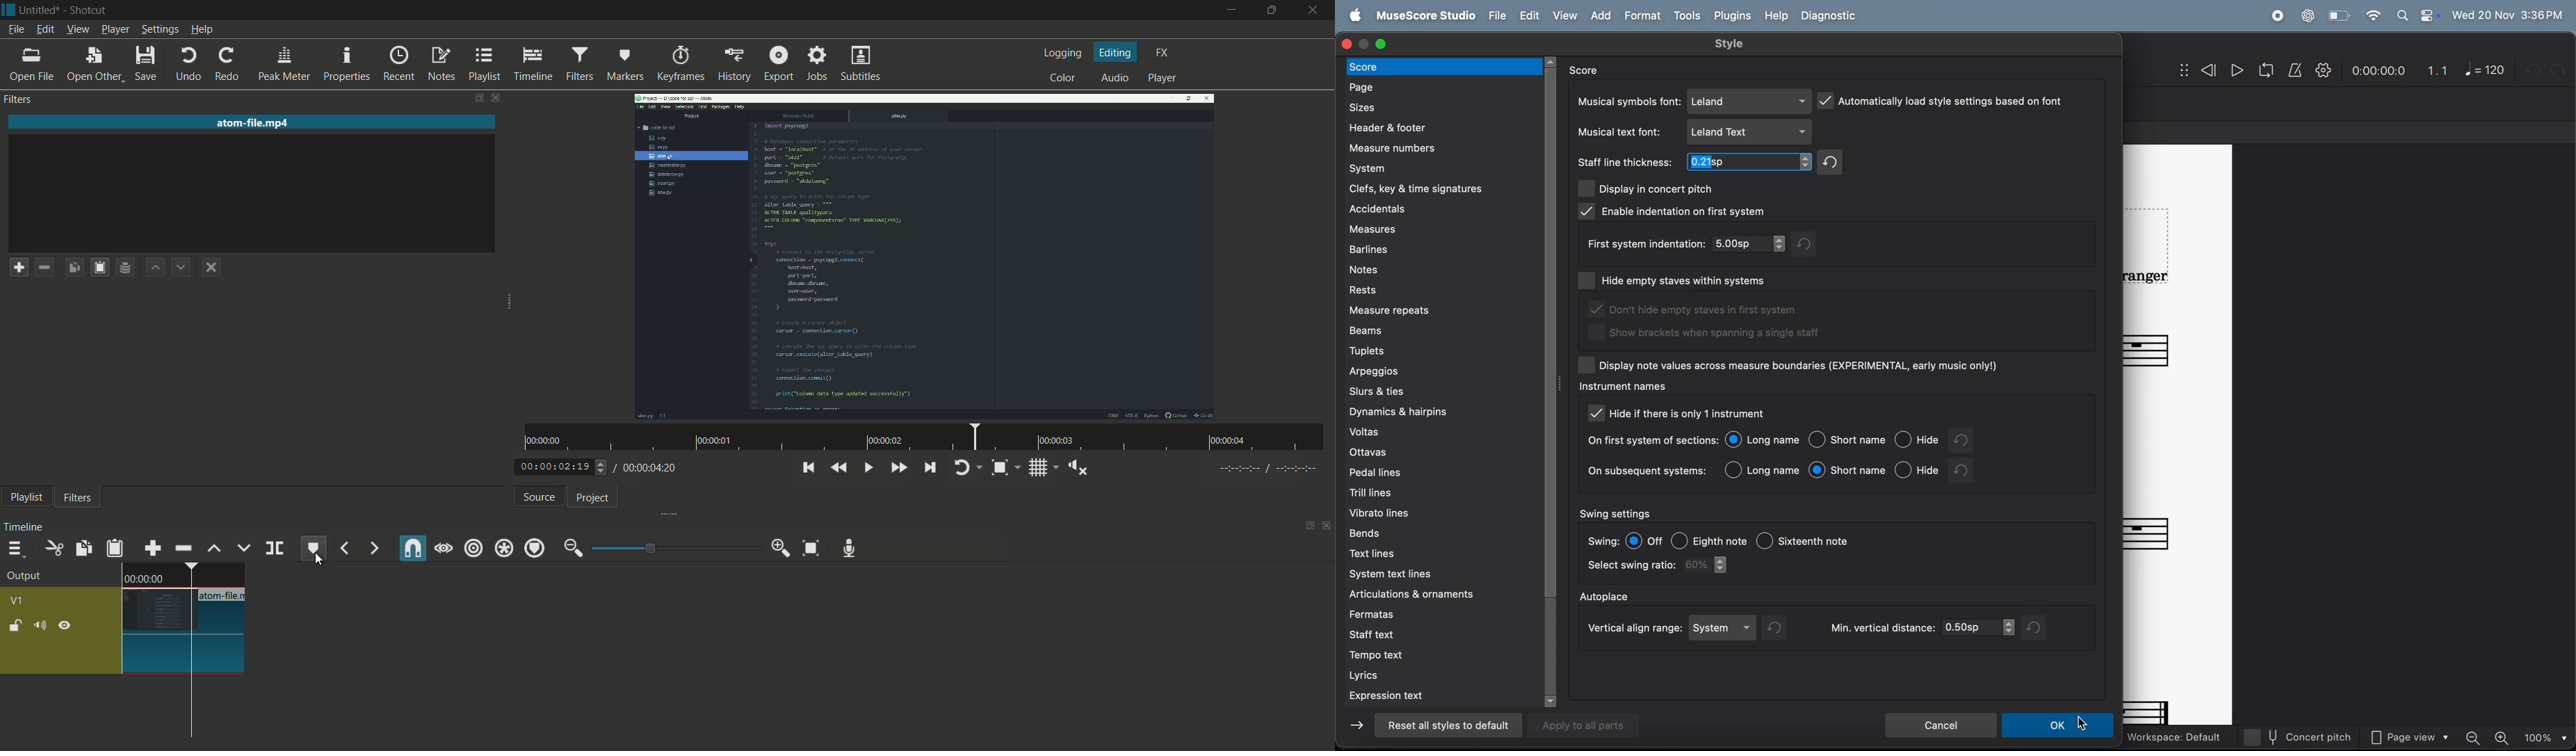  What do you see at coordinates (158, 30) in the screenshot?
I see `settings menu` at bounding box center [158, 30].